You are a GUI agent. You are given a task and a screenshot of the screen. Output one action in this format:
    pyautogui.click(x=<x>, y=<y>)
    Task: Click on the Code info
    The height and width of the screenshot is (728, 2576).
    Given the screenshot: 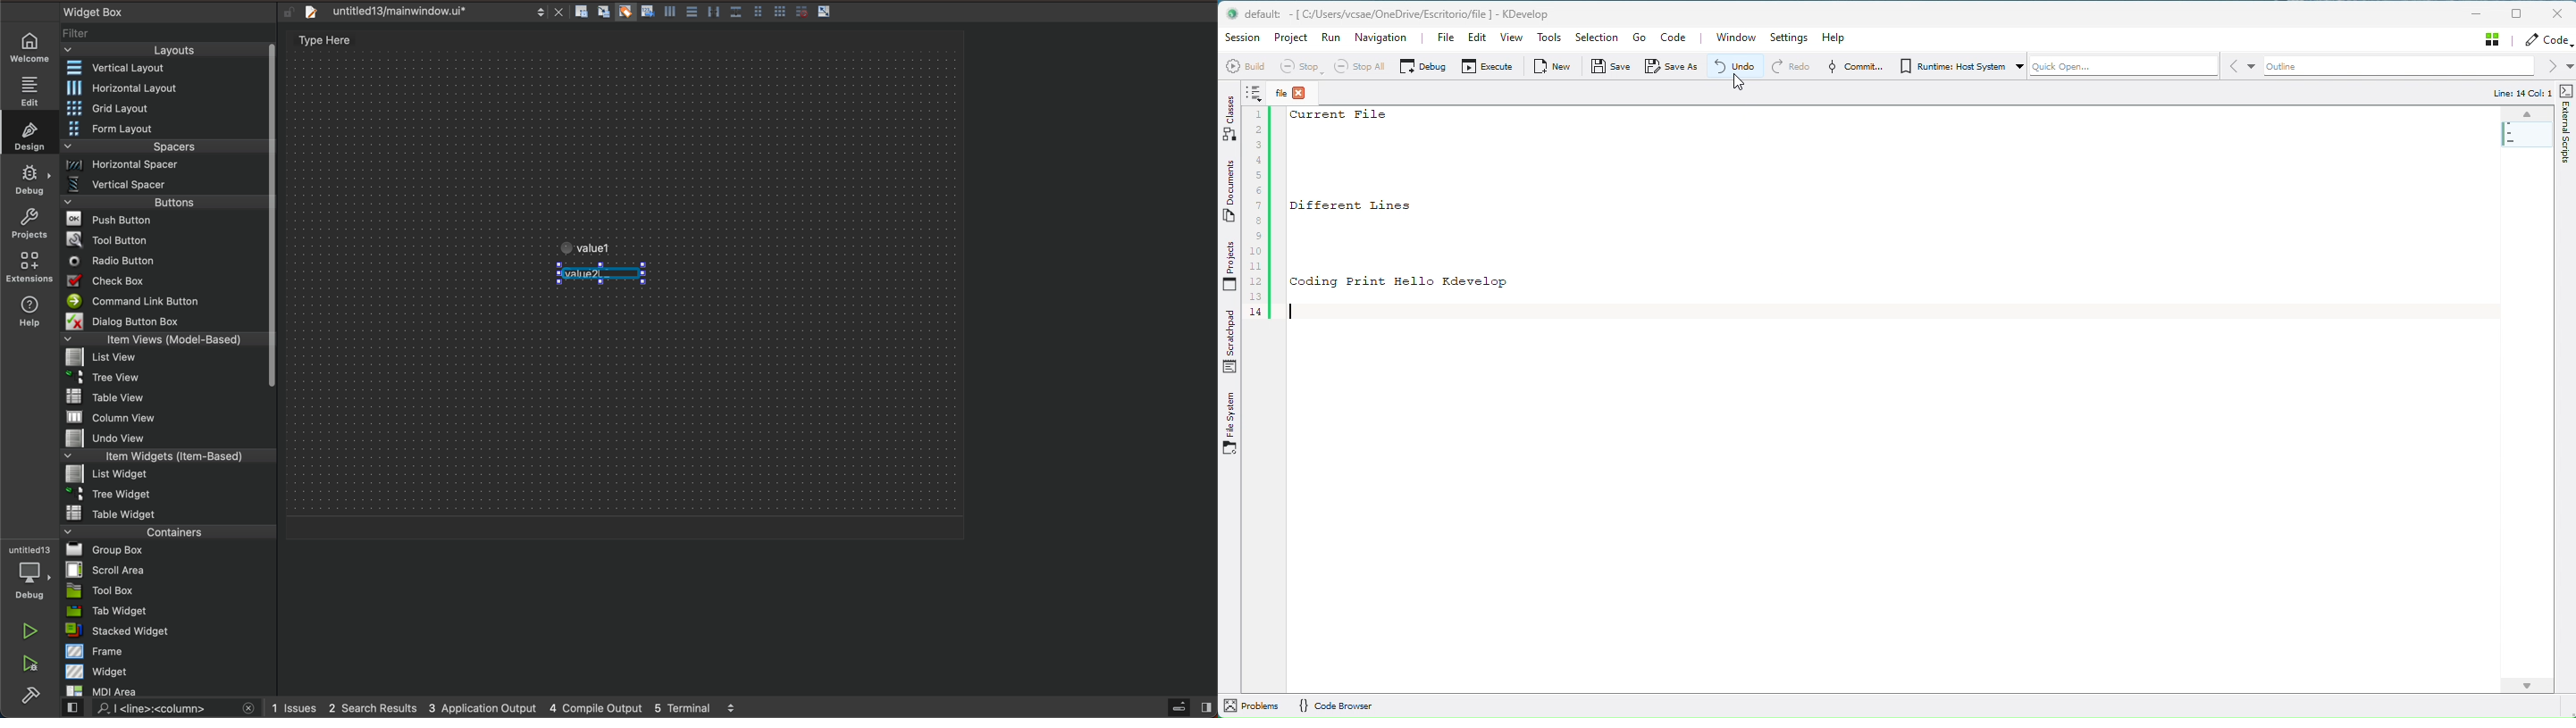 What is the action you would take?
    pyautogui.click(x=2529, y=95)
    